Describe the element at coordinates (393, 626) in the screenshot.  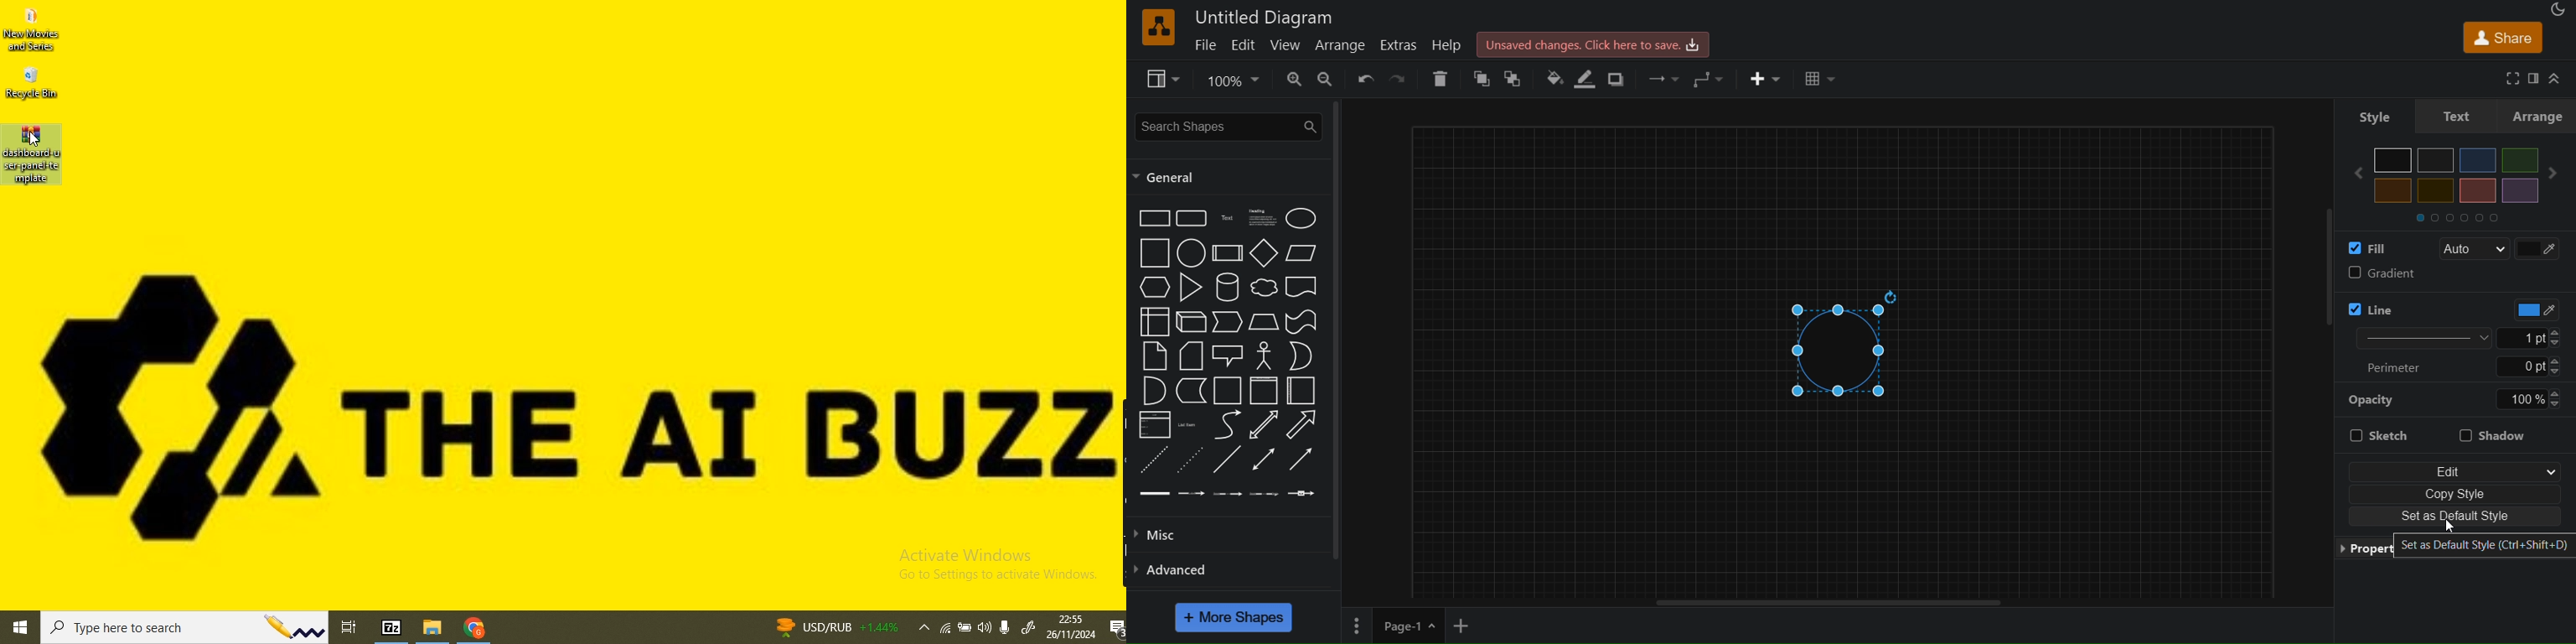
I see `7-Zip ` at that location.